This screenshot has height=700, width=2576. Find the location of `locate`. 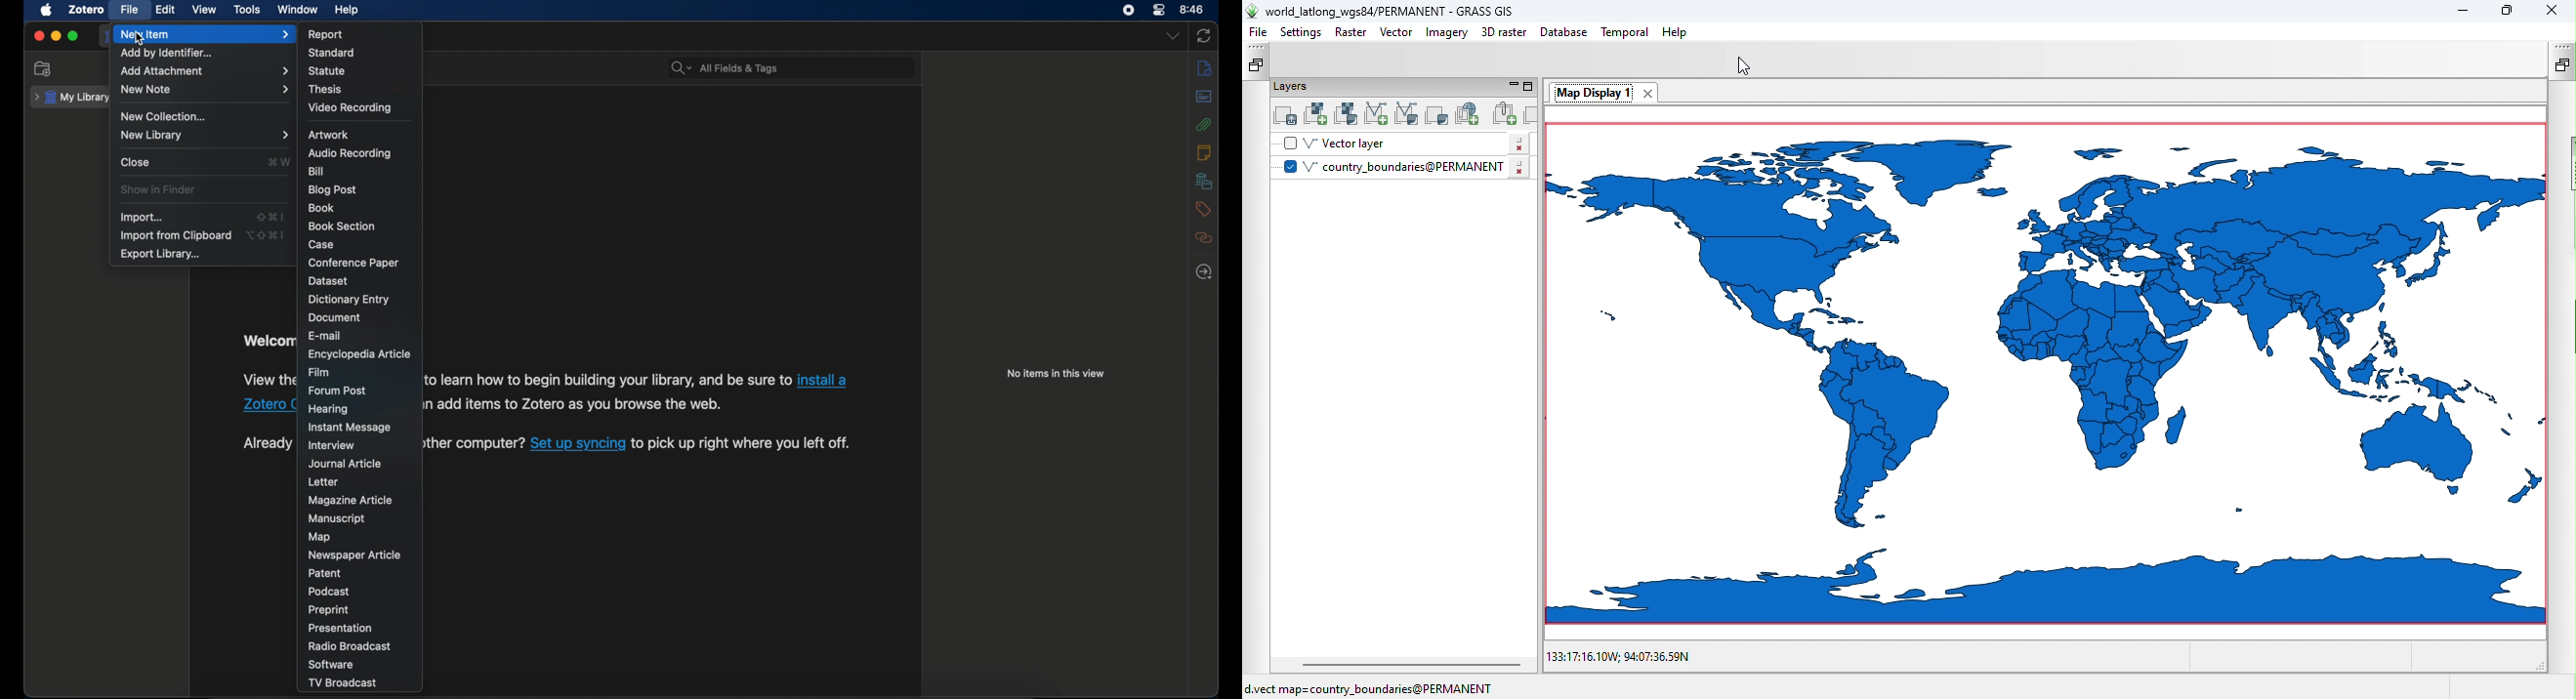

locate is located at coordinates (1205, 272).